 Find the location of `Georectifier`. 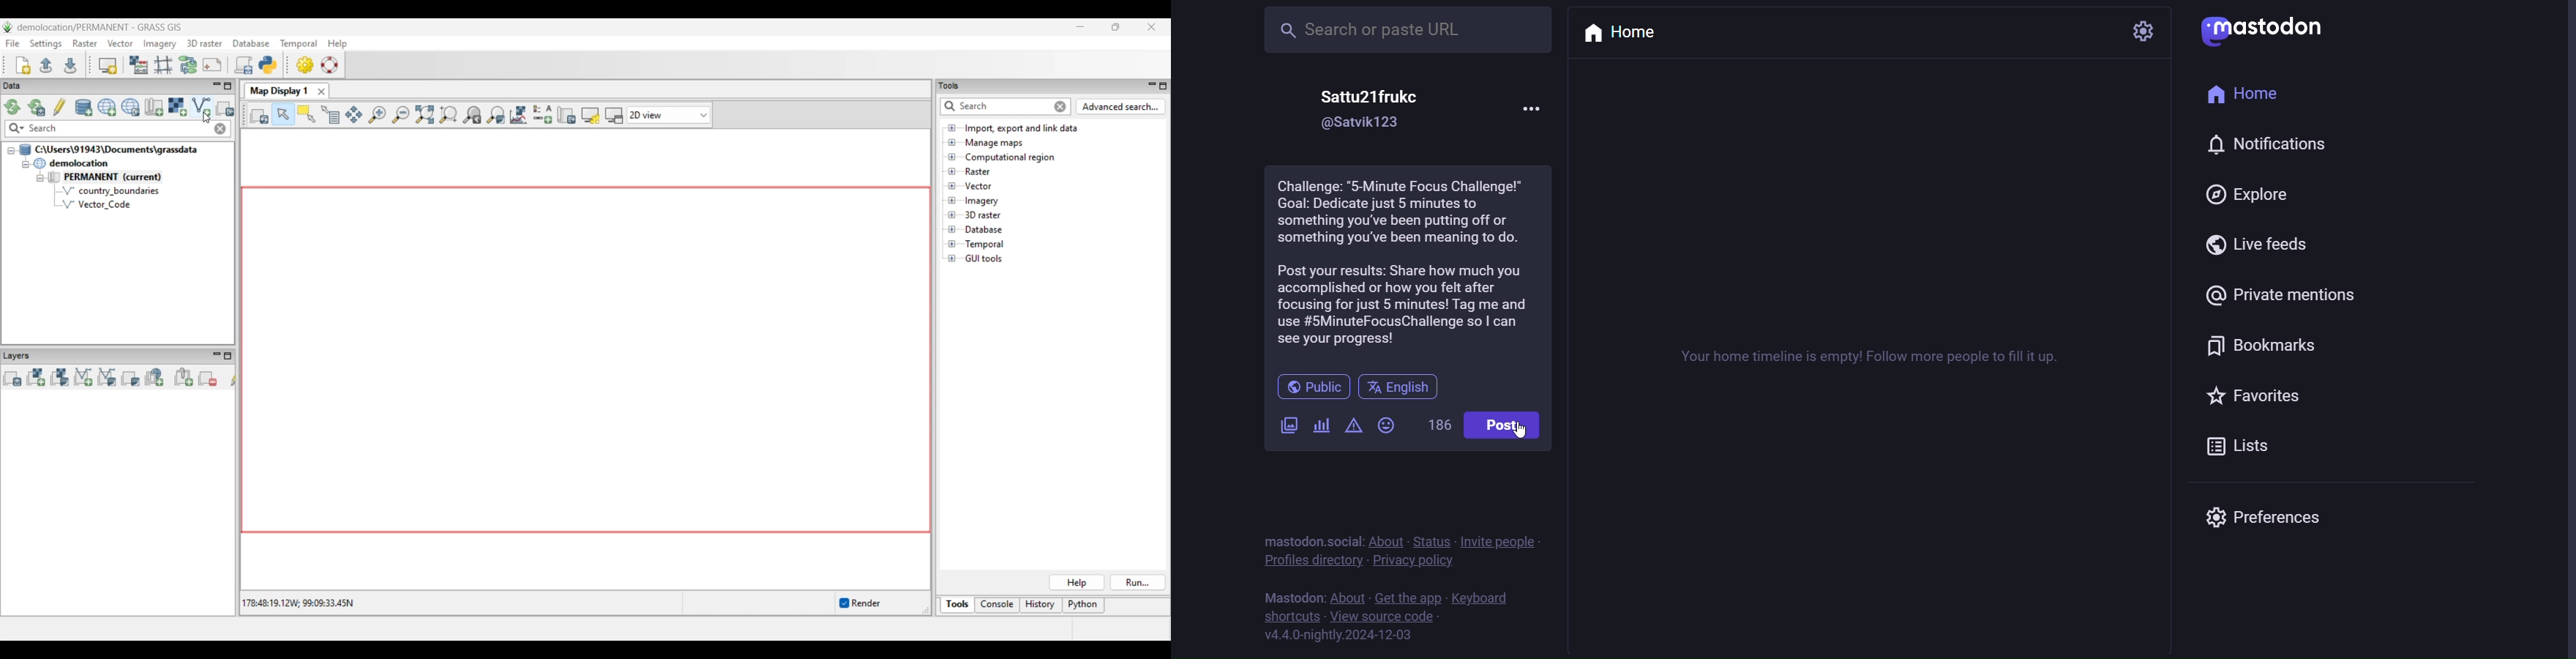

Georectifier is located at coordinates (163, 65).